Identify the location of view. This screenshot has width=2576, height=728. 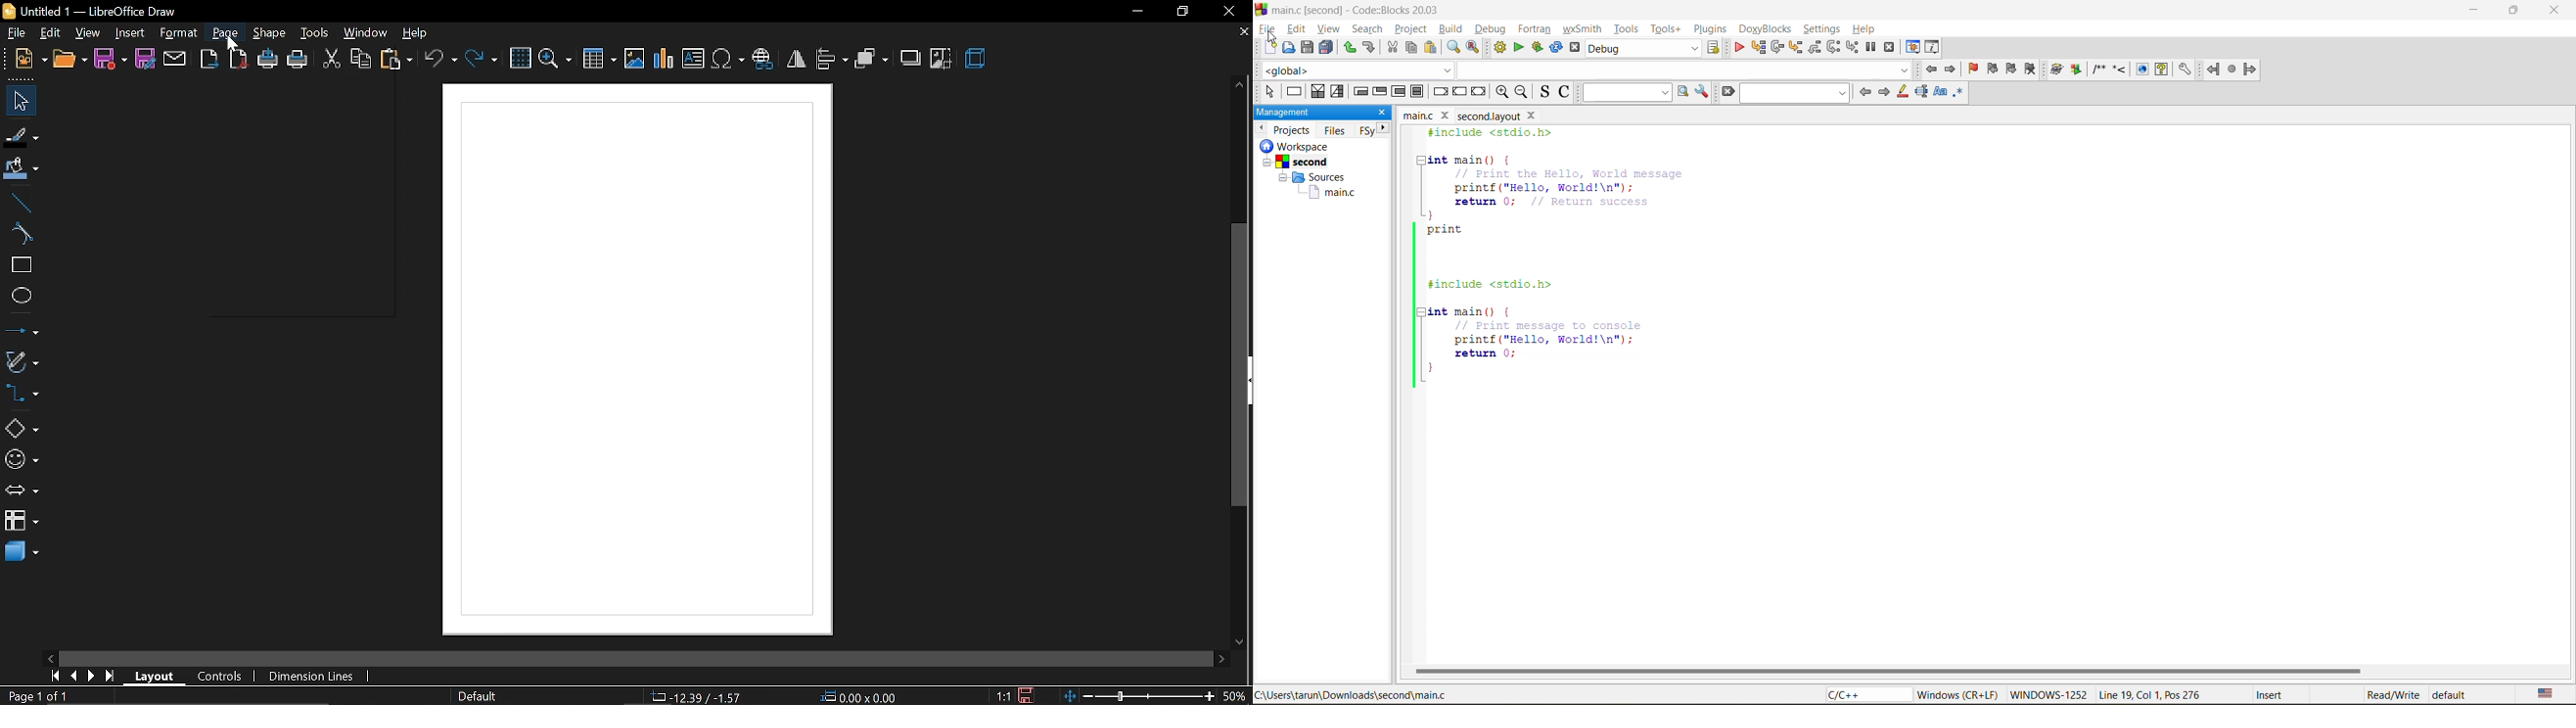
(1328, 30).